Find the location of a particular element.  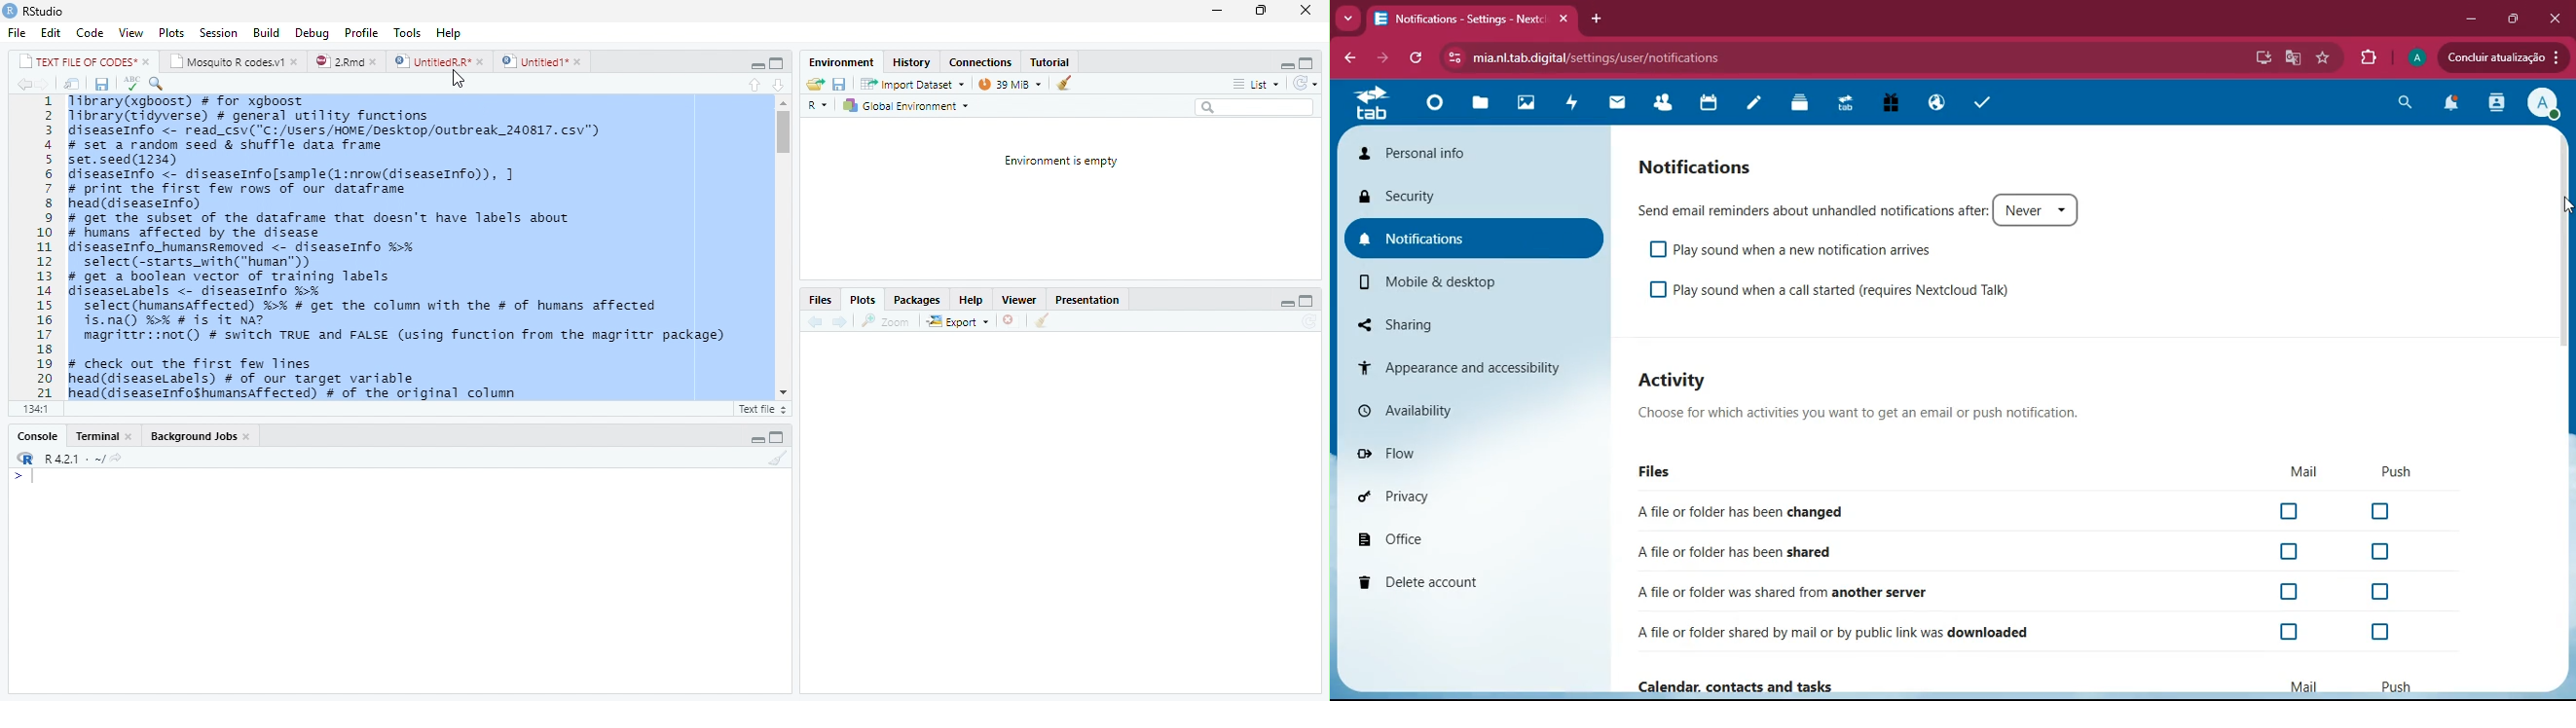

Viewer is located at coordinates (1021, 299).